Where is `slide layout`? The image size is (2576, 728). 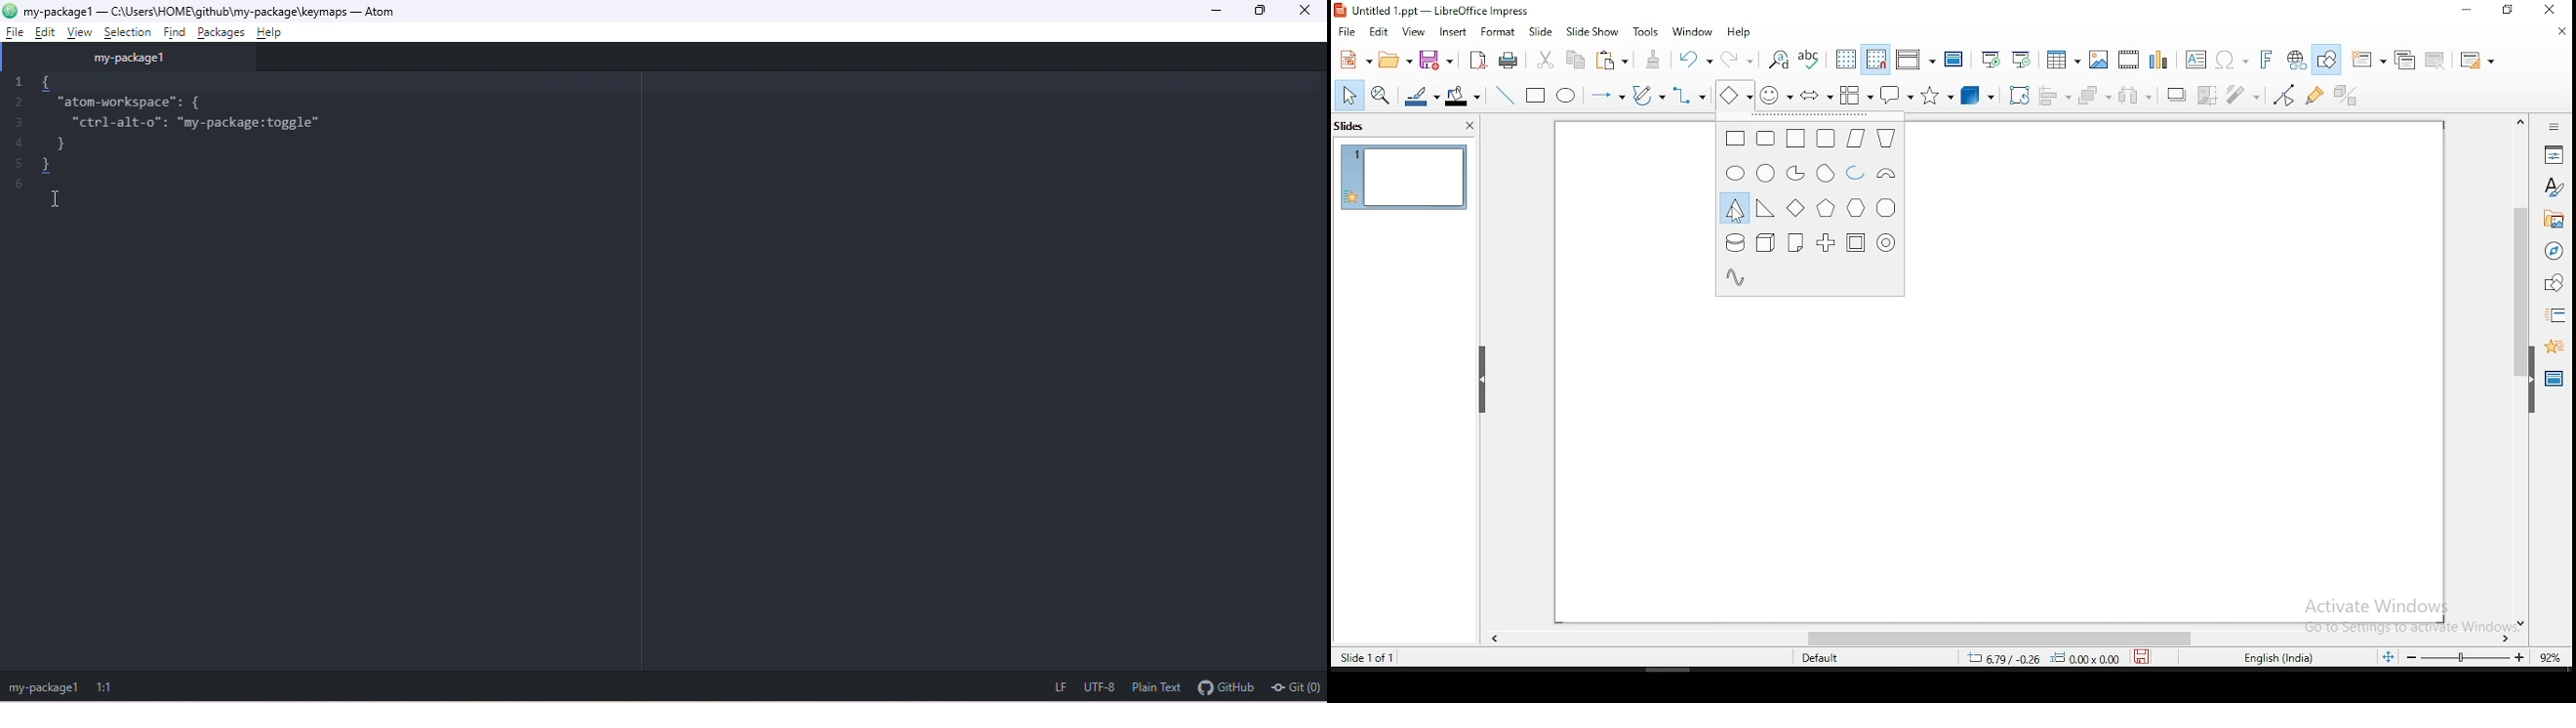 slide layout is located at coordinates (2477, 58).